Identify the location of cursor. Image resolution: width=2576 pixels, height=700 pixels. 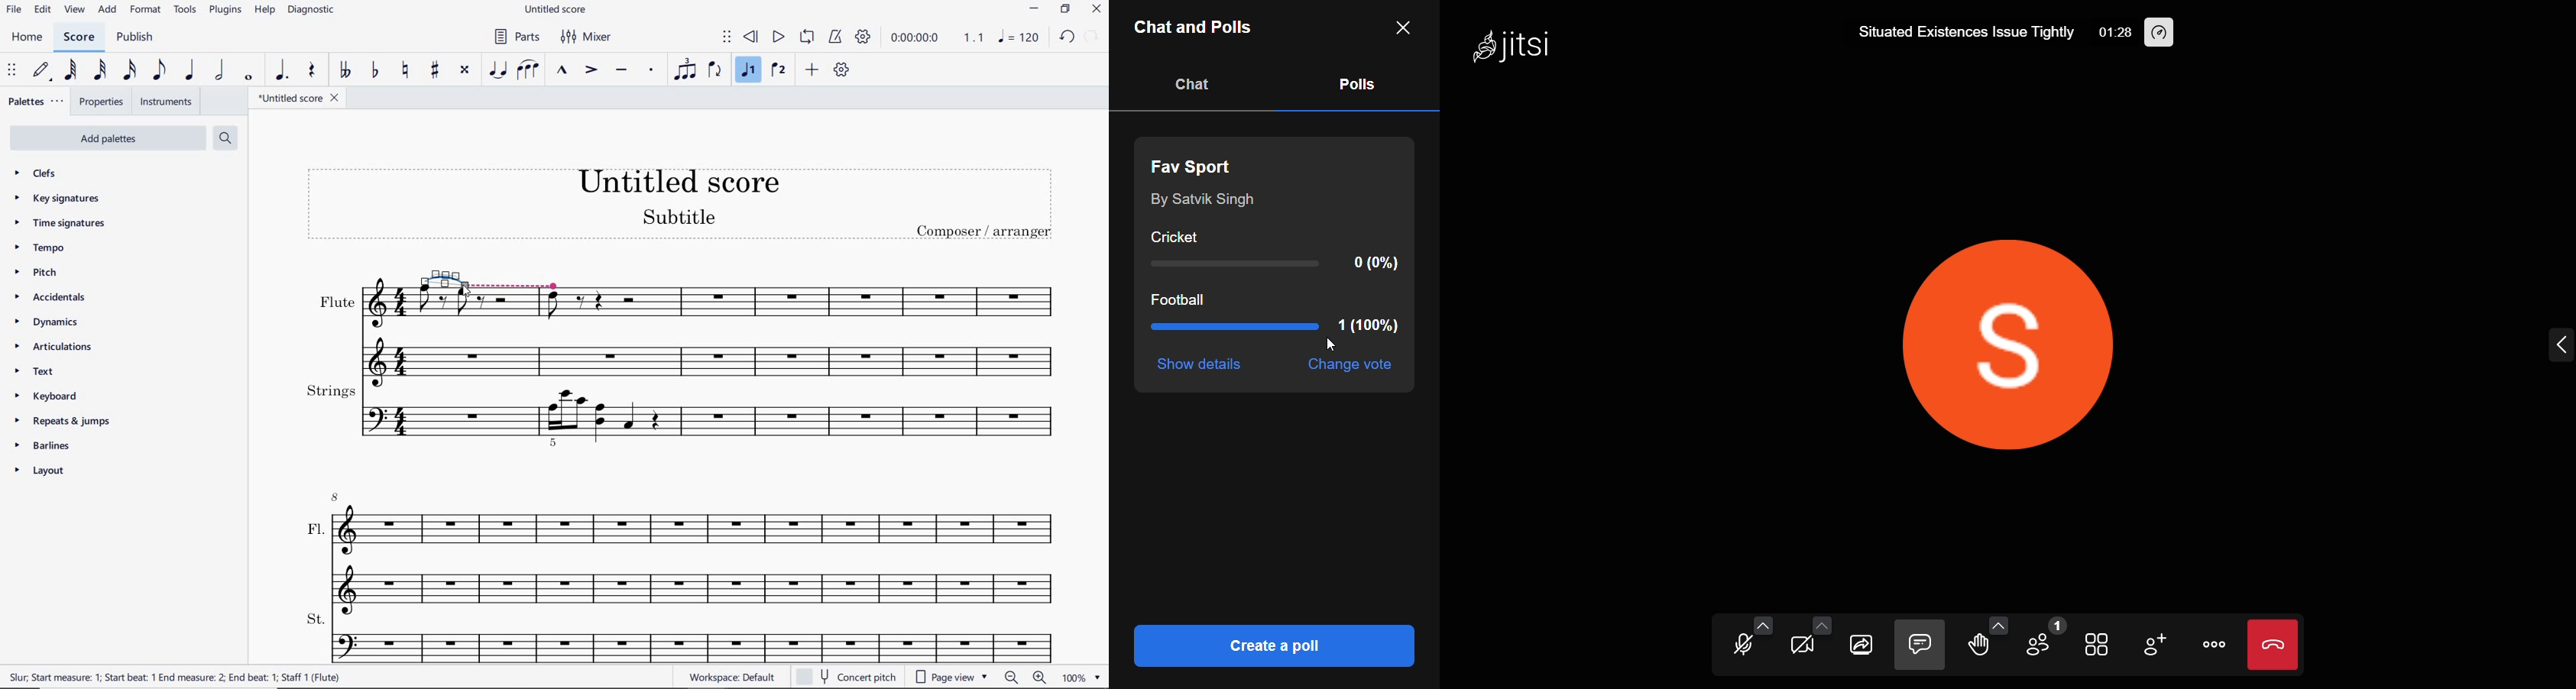
(1343, 345).